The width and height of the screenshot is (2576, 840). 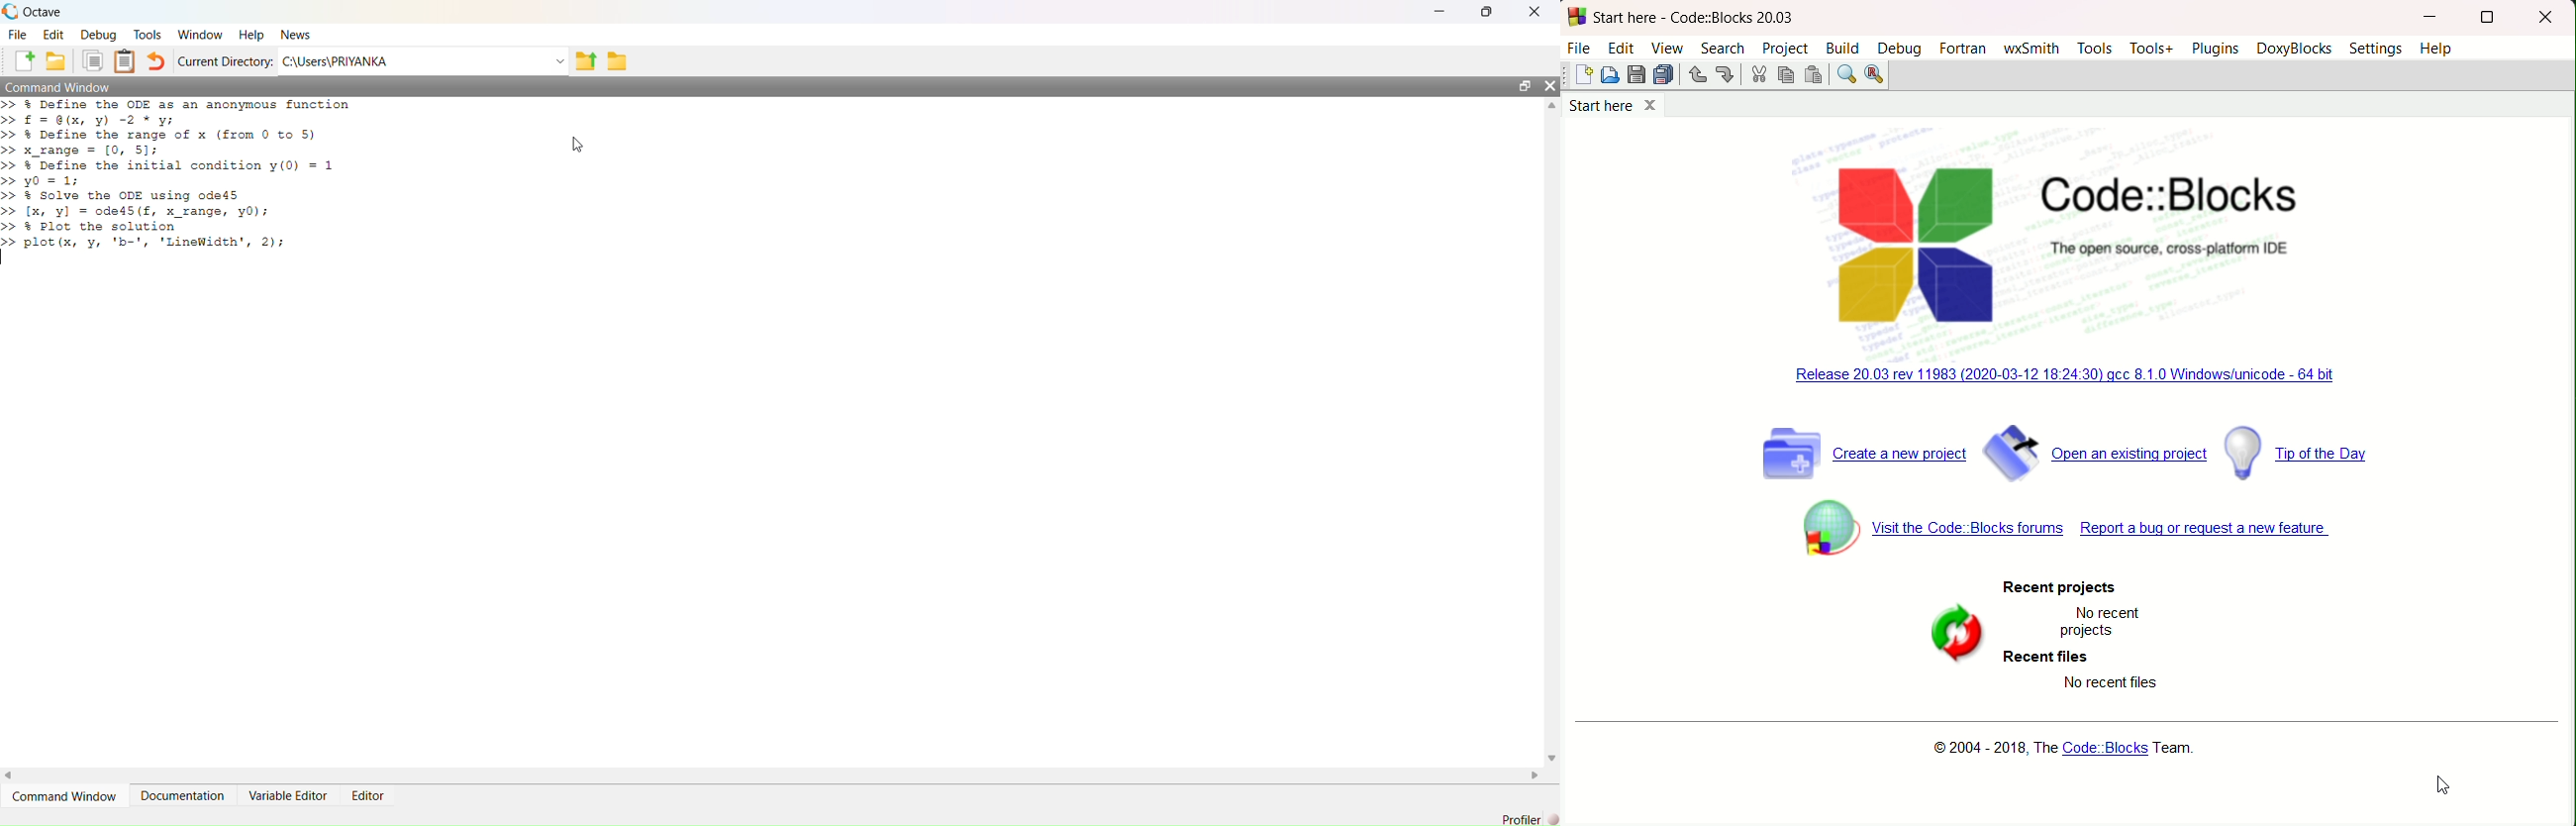 I want to click on close, so click(x=1535, y=11).